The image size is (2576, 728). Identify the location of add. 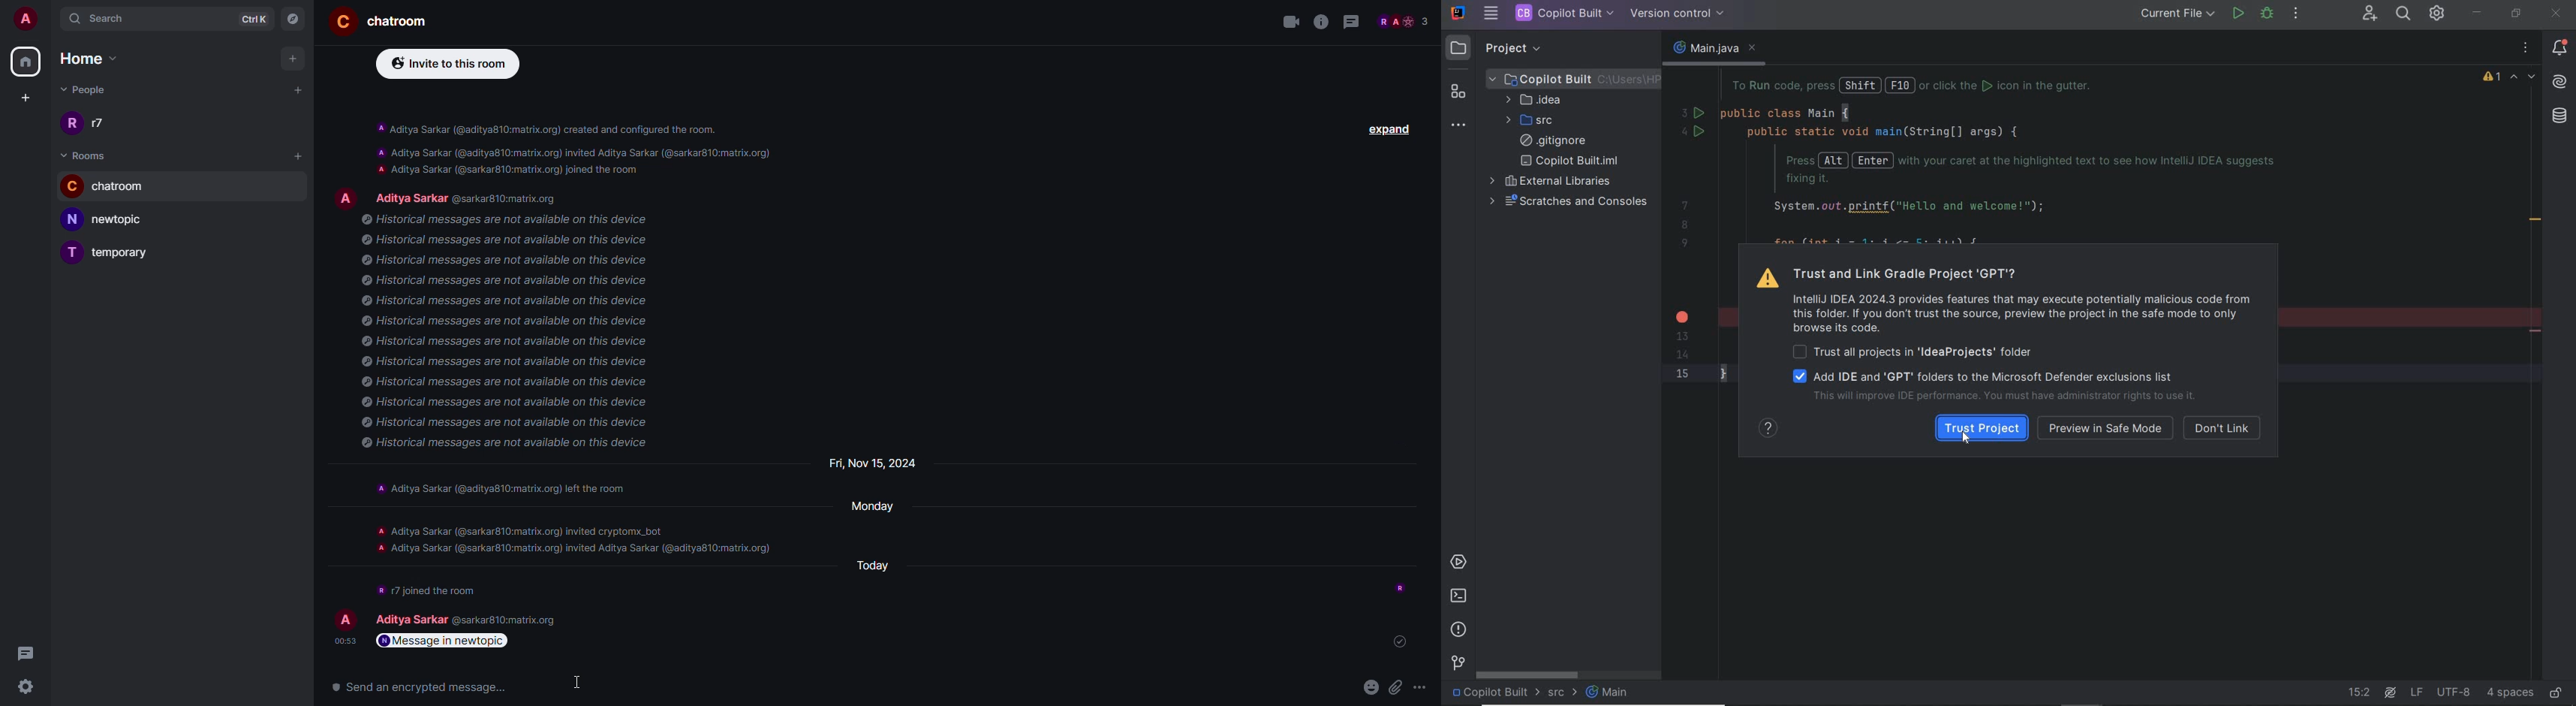
(299, 89).